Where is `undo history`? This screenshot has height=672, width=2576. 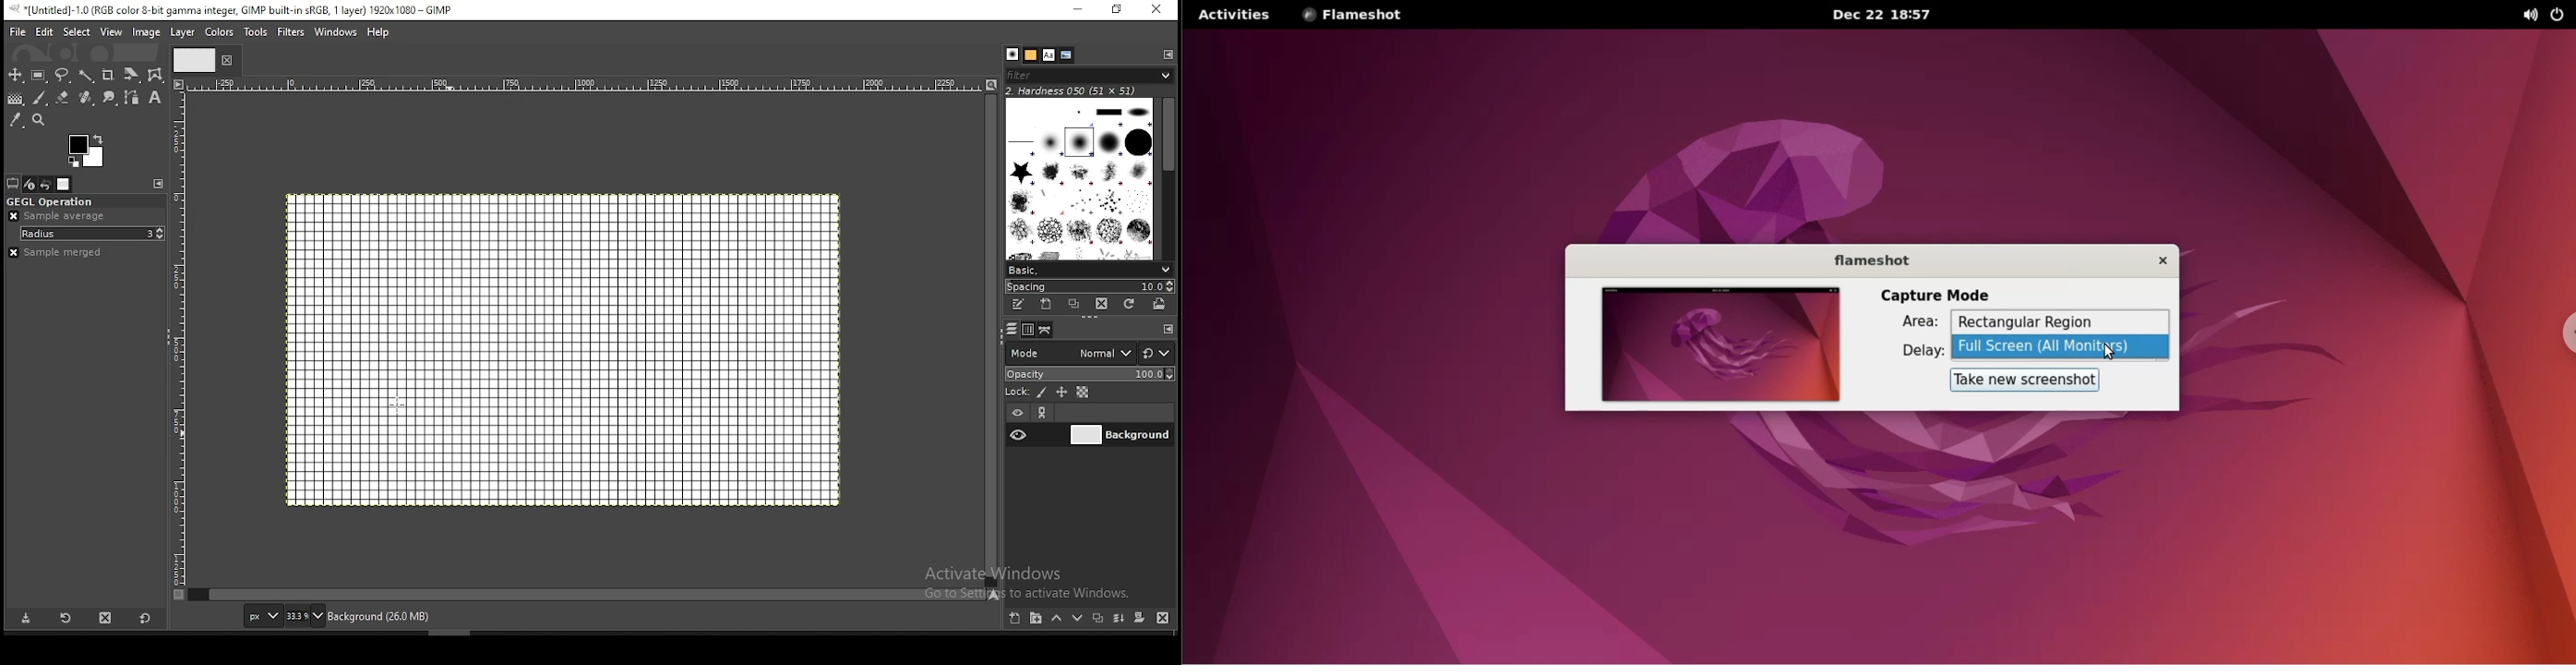
undo history is located at coordinates (46, 185).